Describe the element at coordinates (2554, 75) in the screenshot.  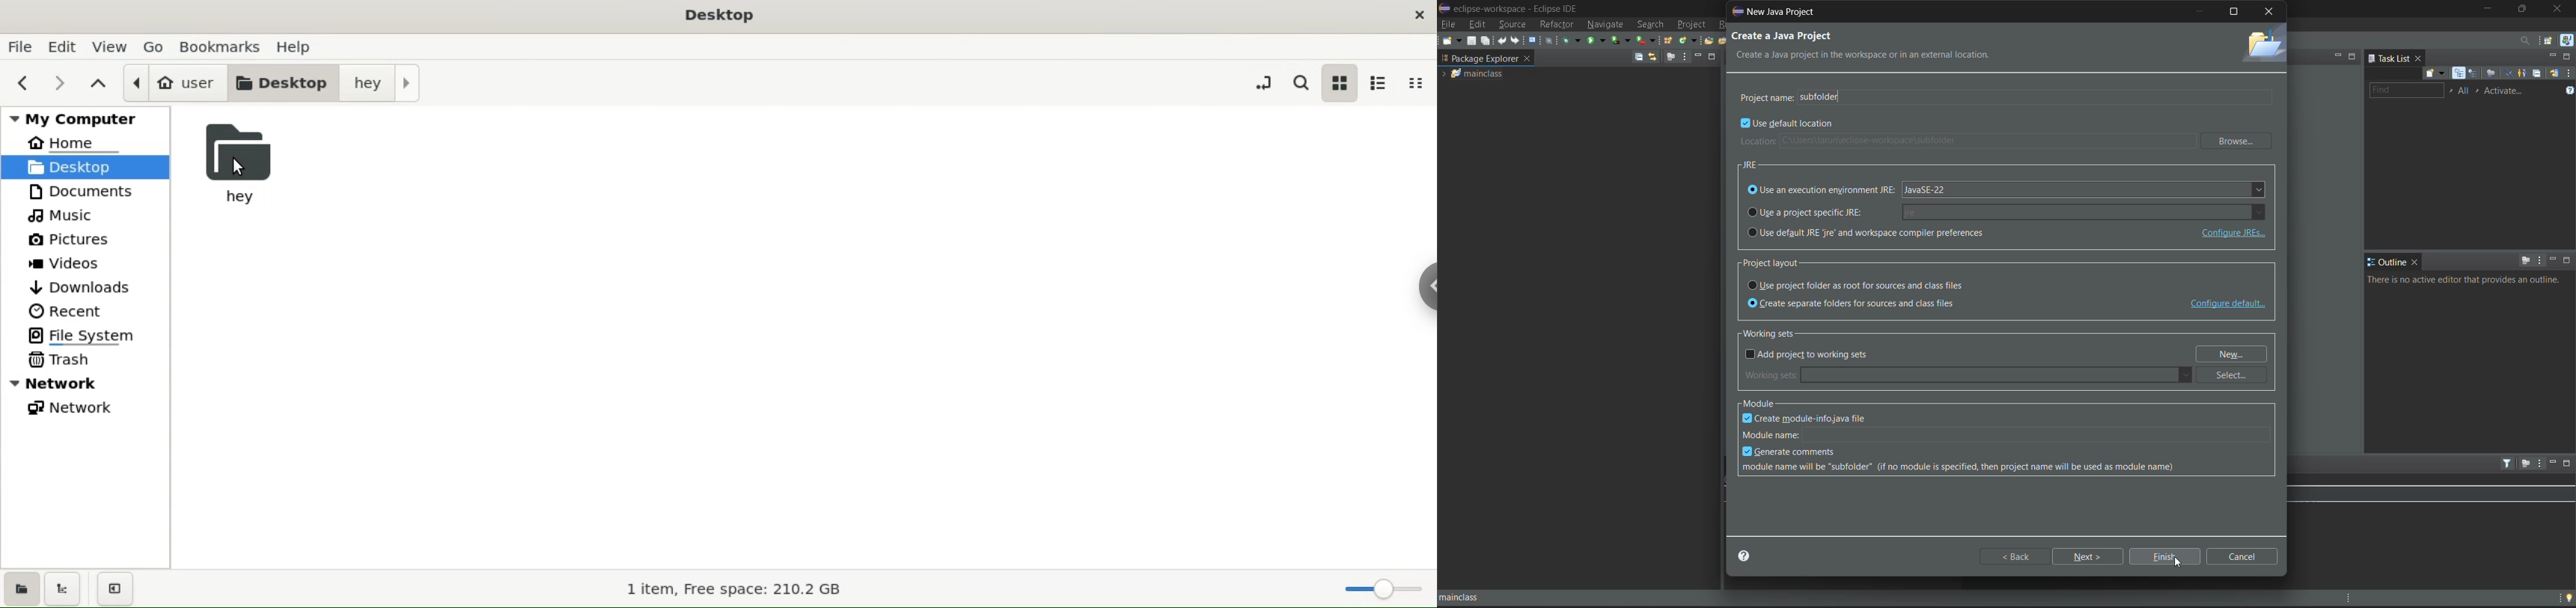
I see `synchronize changed` at that location.